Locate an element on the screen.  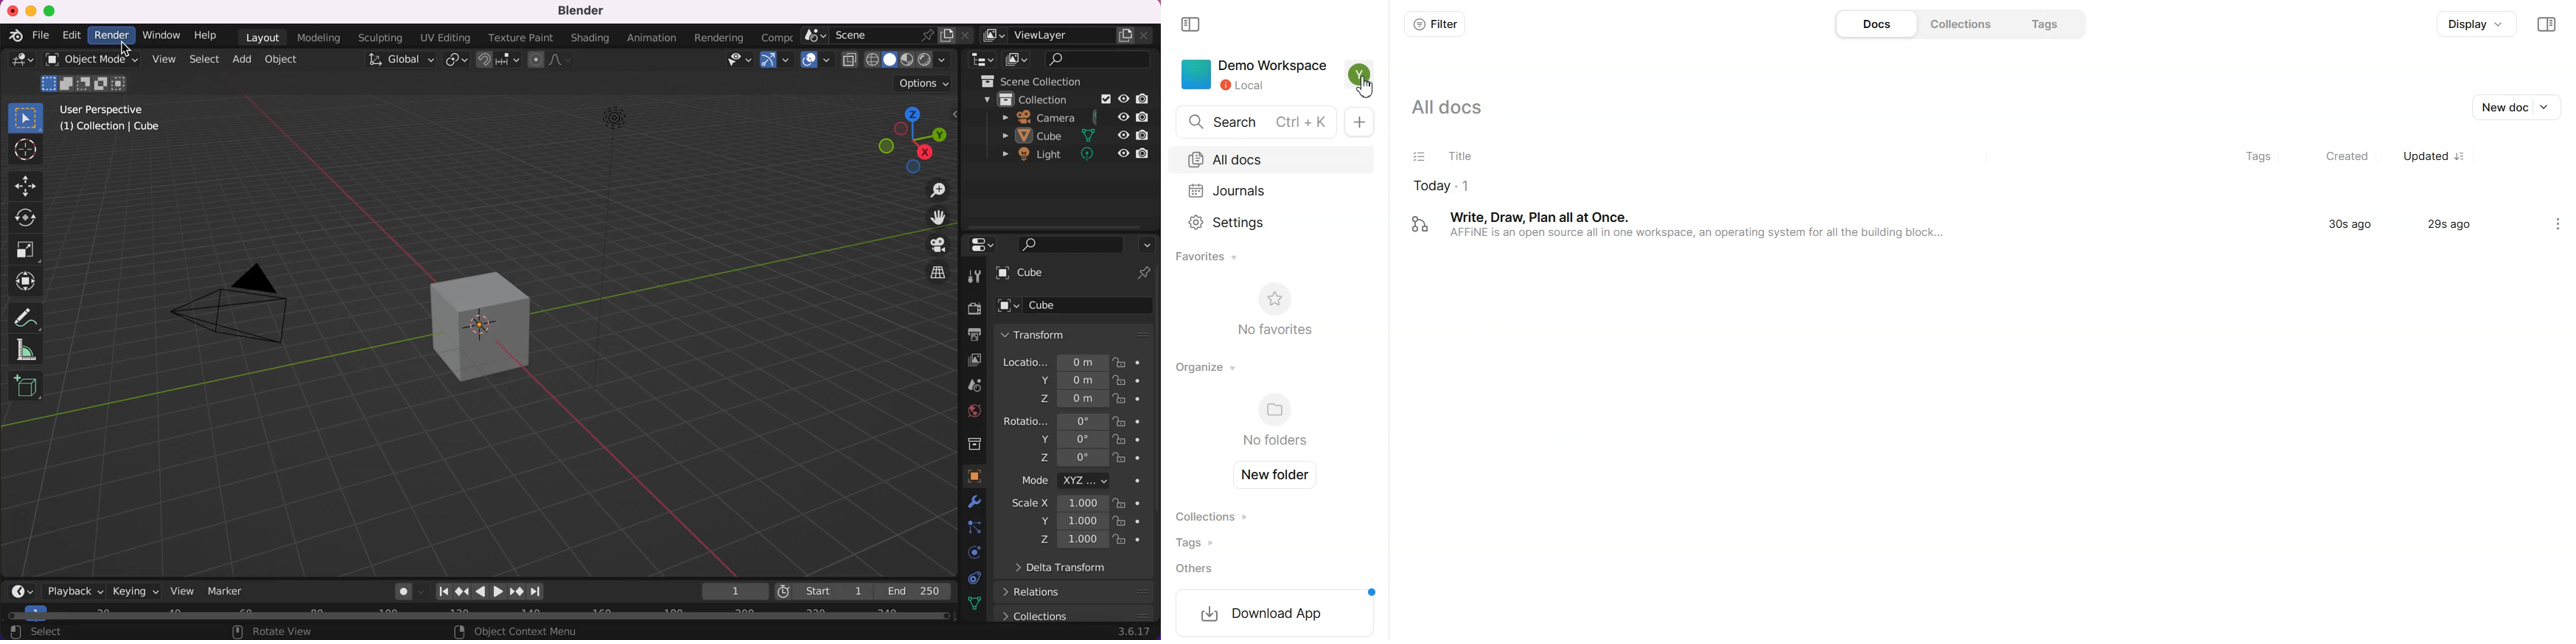
options is located at coordinates (1148, 246).